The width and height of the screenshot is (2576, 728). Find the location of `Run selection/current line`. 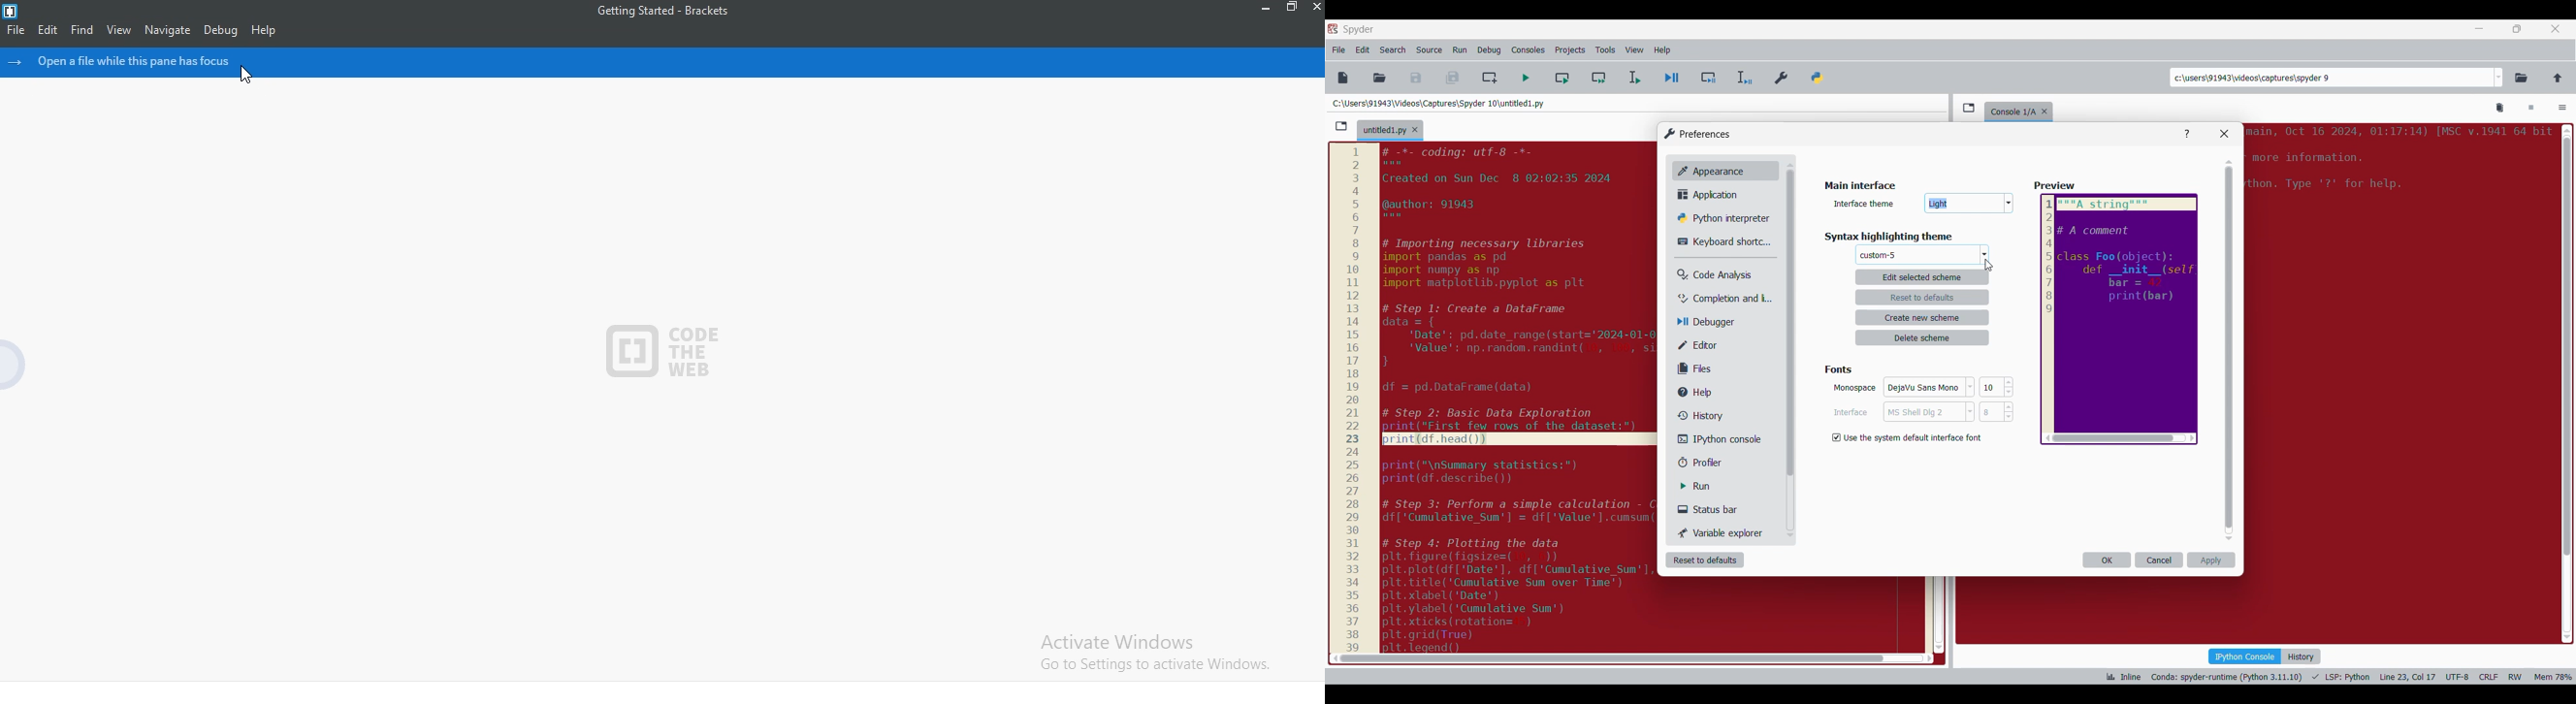

Run selection/current line is located at coordinates (1634, 78).